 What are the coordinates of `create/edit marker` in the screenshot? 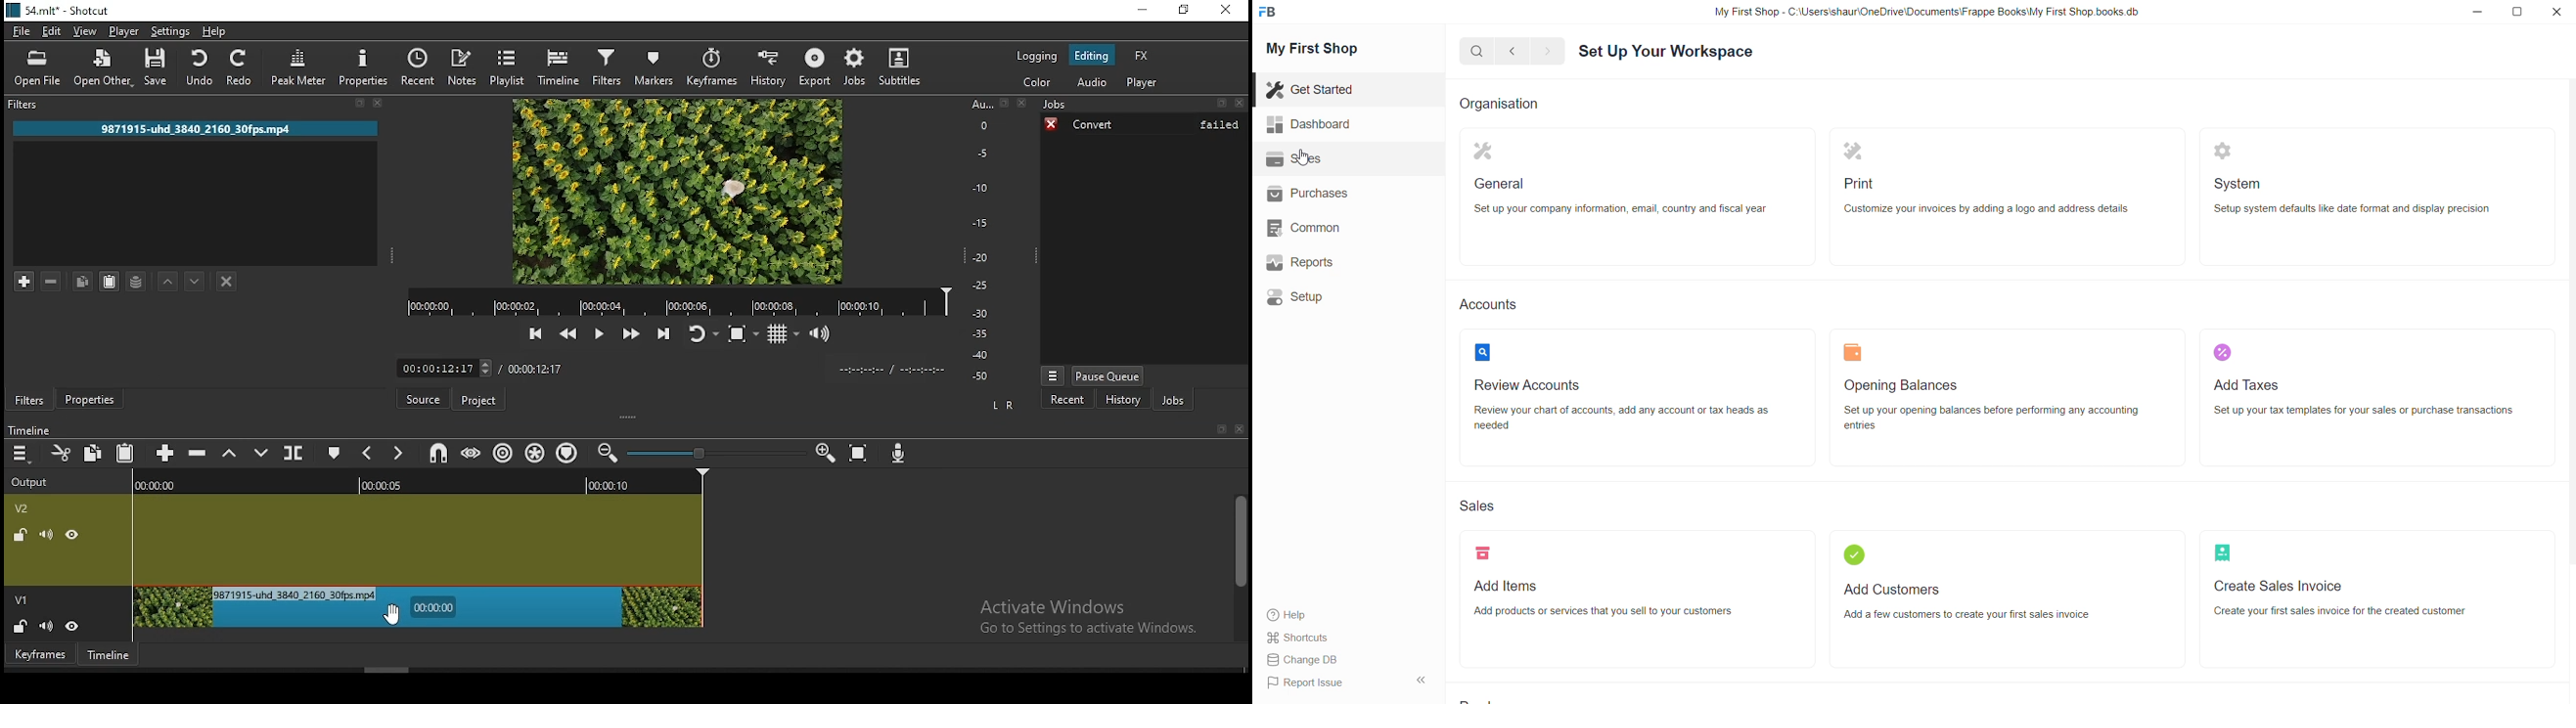 It's located at (332, 454).